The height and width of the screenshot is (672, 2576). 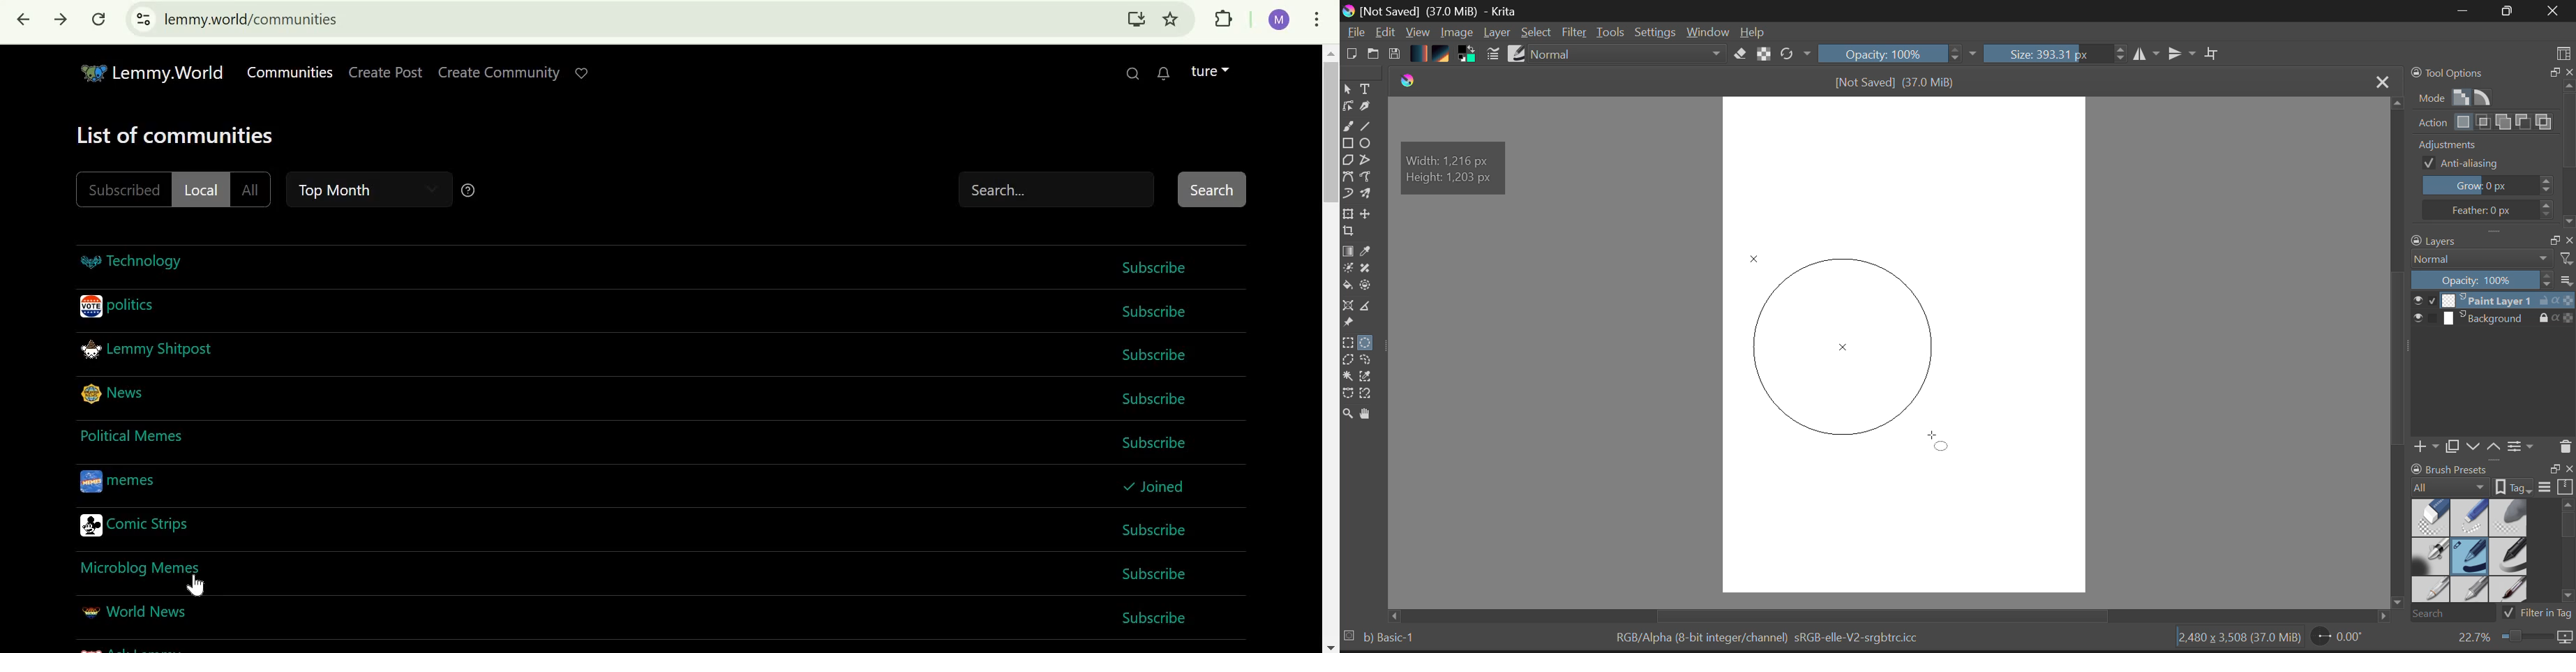 What do you see at coordinates (2055, 55) in the screenshot?
I see `Brush Size` at bounding box center [2055, 55].